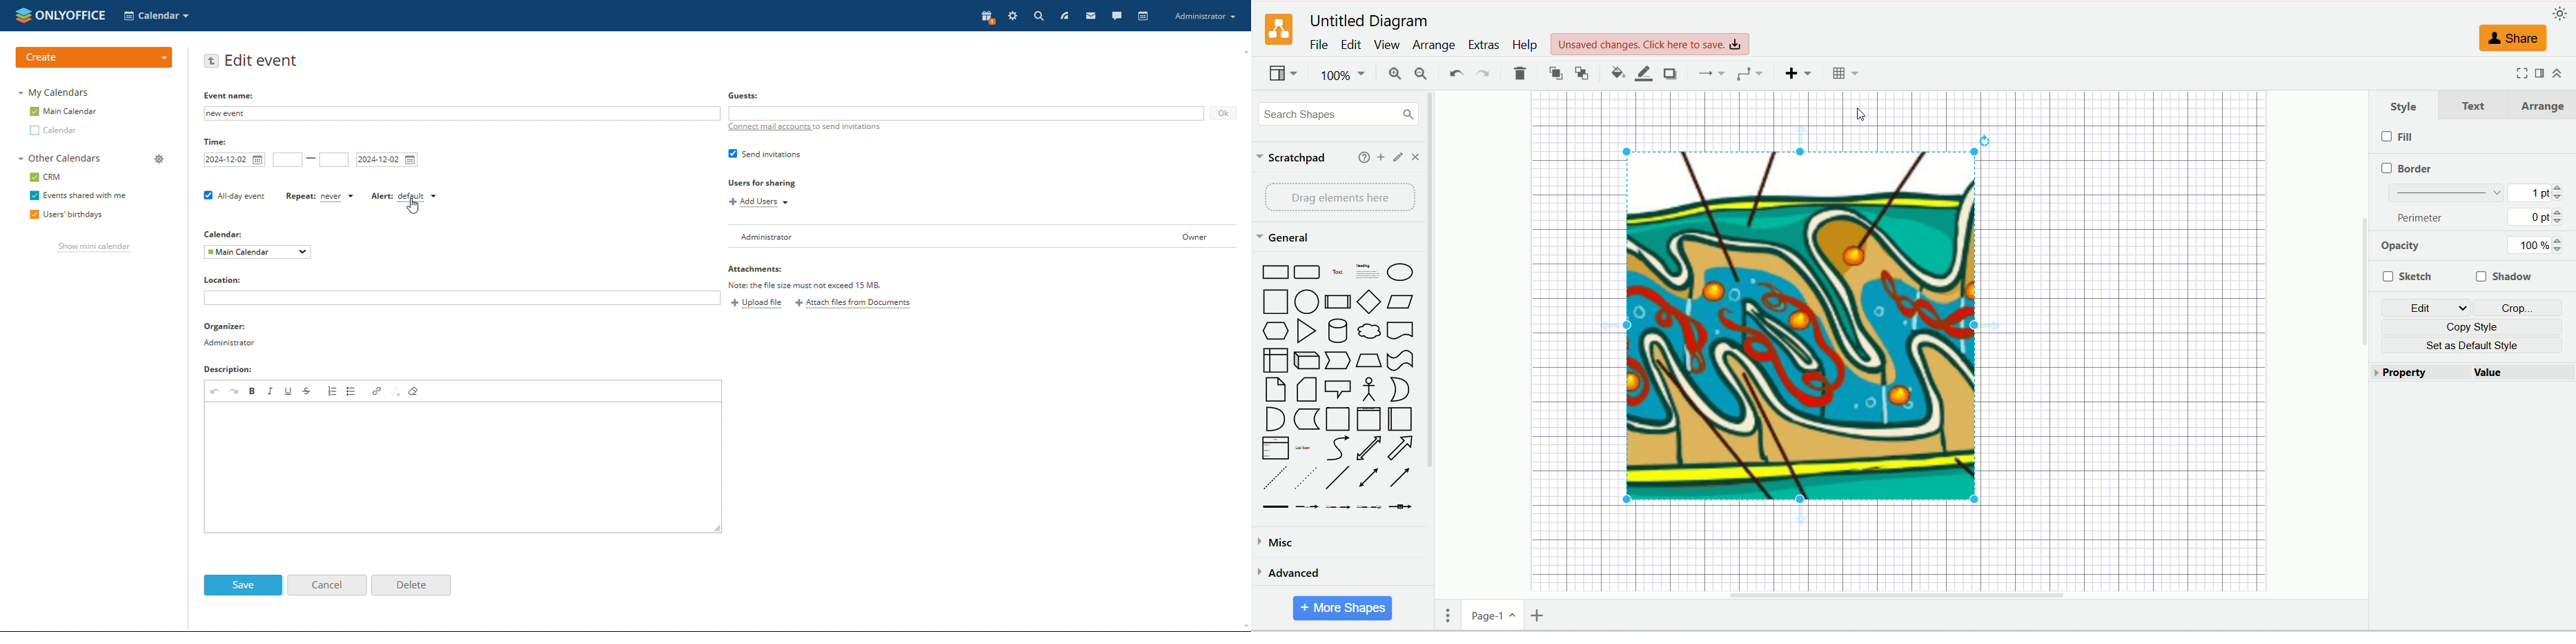 This screenshot has width=2576, height=644. What do you see at coordinates (1308, 273) in the screenshot?
I see `Curved Corner Rectangle` at bounding box center [1308, 273].